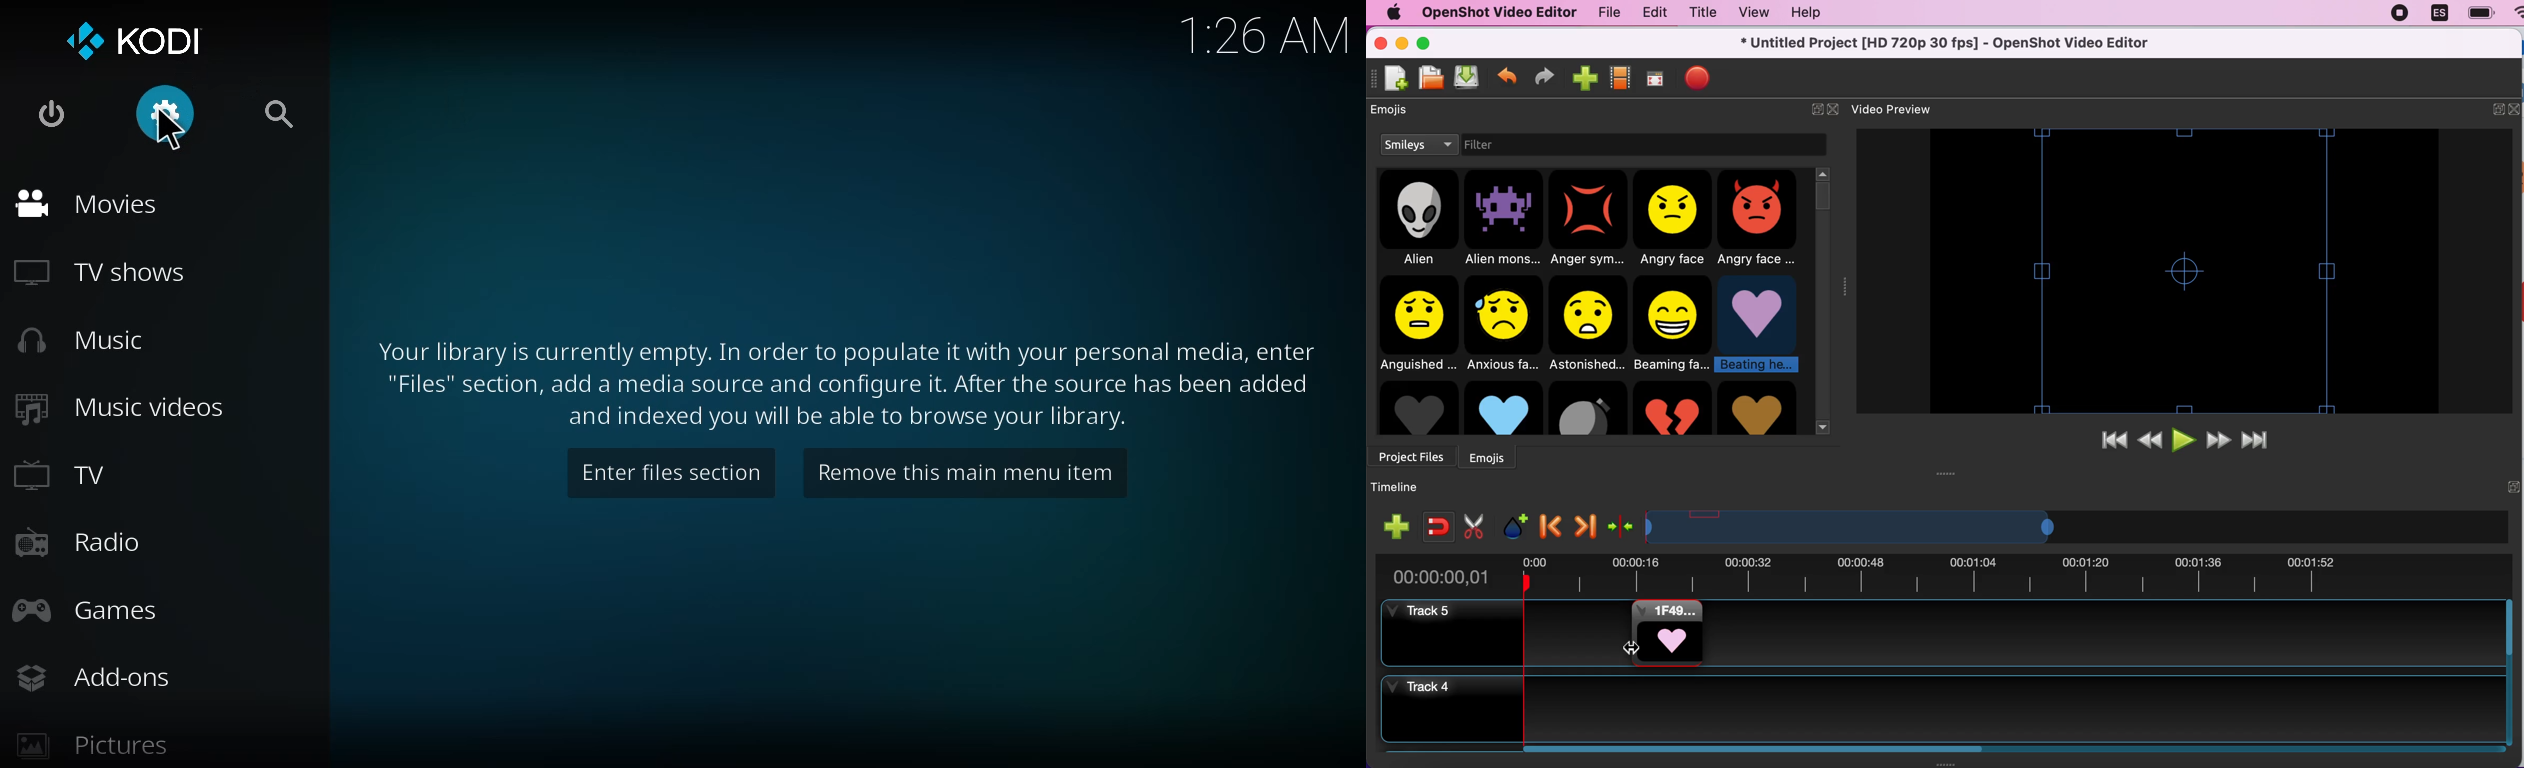  What do you see at coordinates (1420, 220) in the screenshot?
I see `alien` at bounding box center [1420, 220].